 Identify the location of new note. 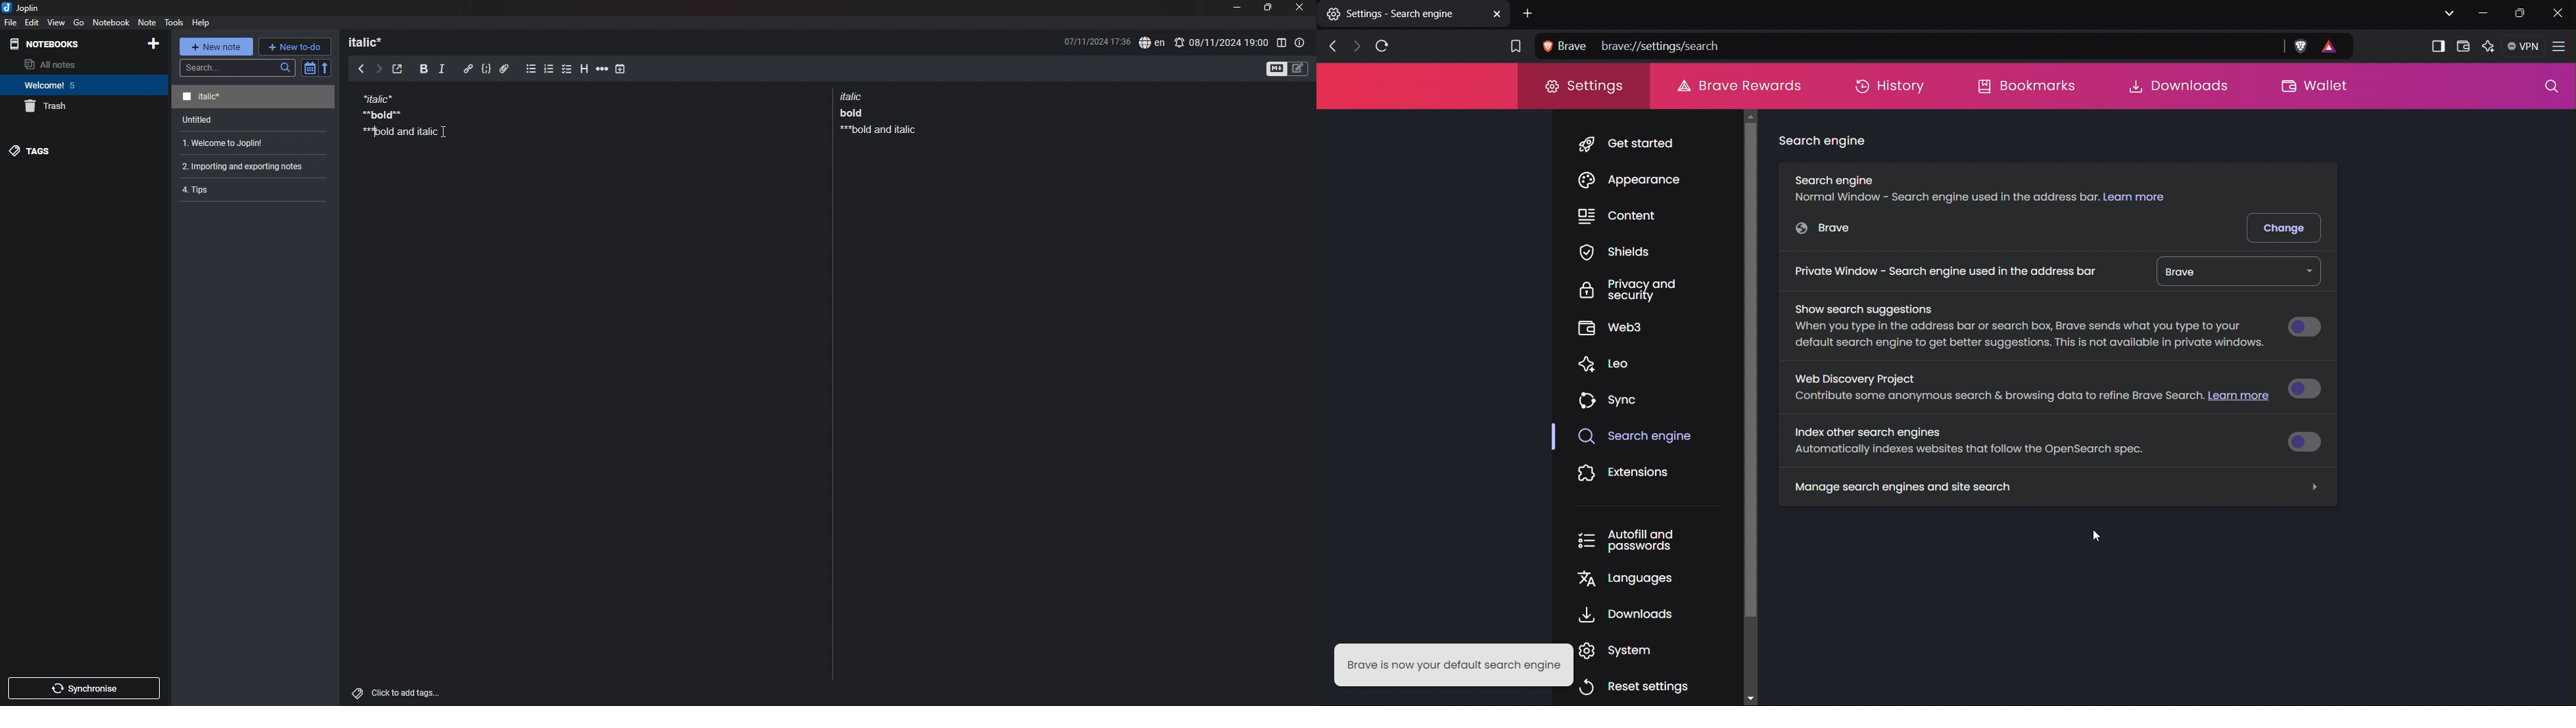
(215, 47).